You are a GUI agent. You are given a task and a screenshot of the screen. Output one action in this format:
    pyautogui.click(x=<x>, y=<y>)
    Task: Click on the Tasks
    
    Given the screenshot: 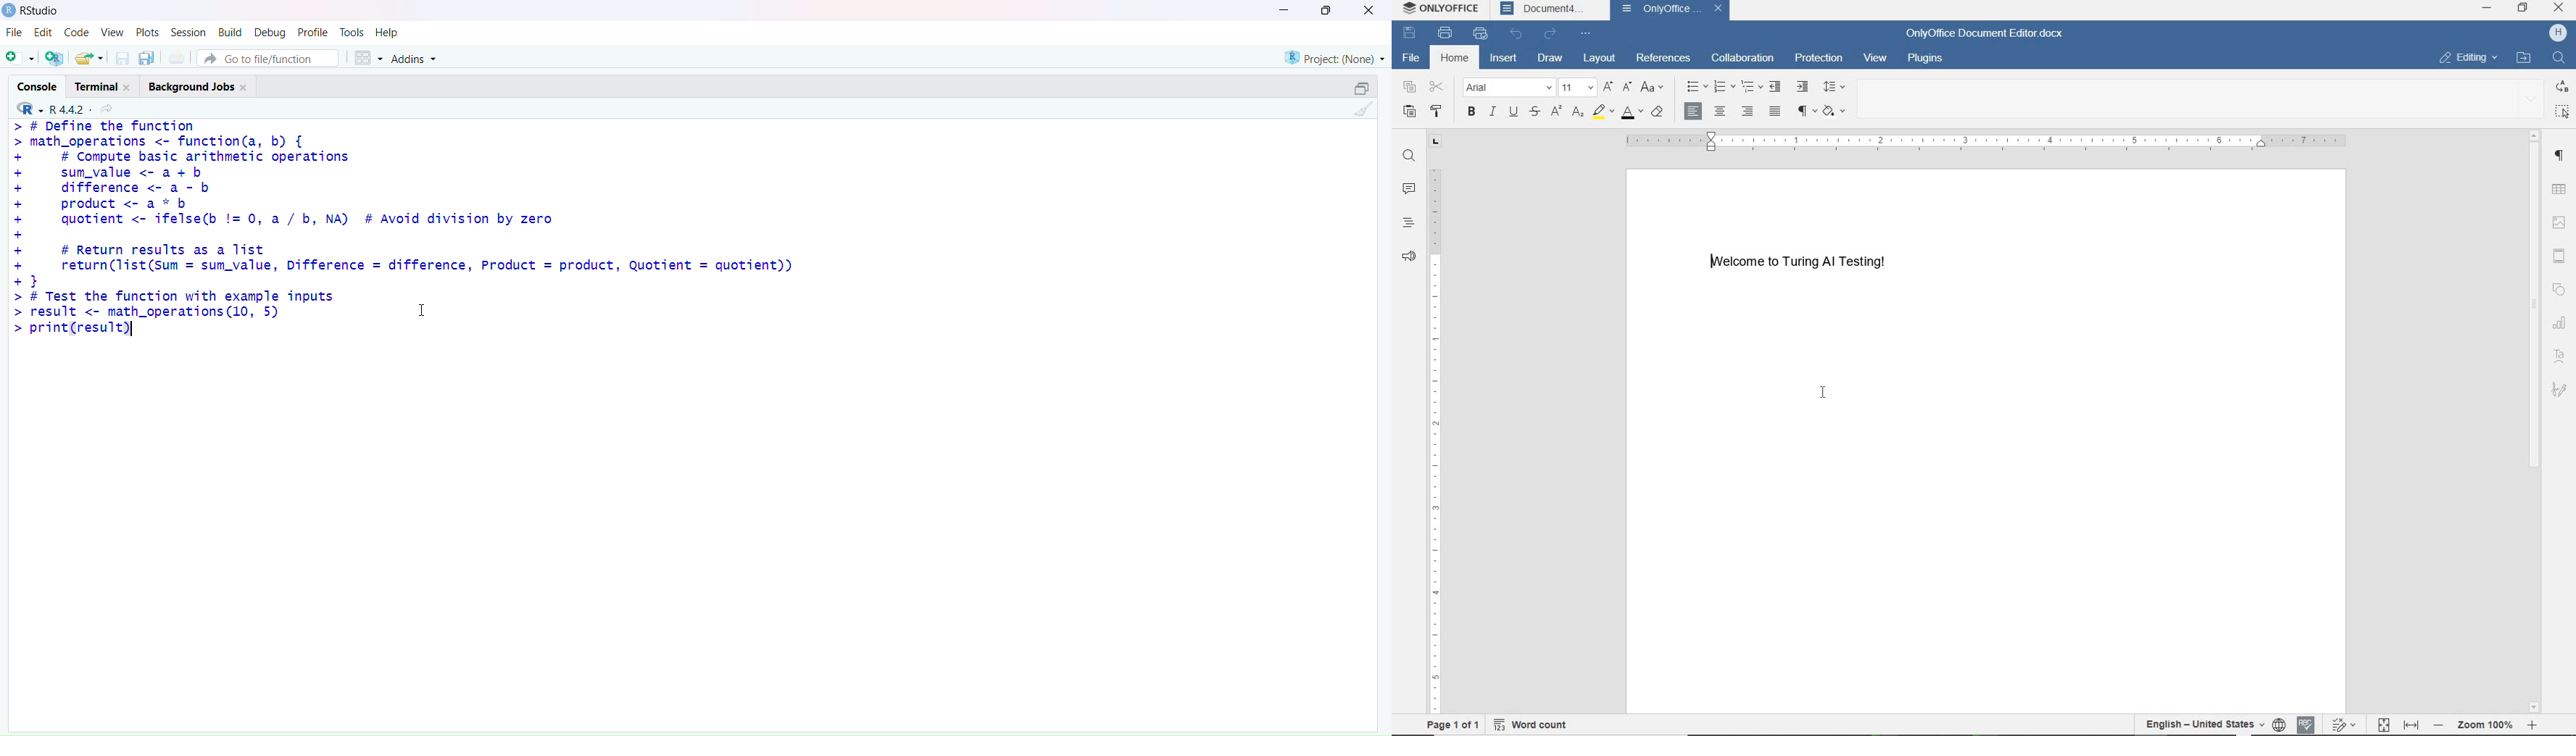 What is the action you would take?
    pyautogui.click(x=352, y=31)
    